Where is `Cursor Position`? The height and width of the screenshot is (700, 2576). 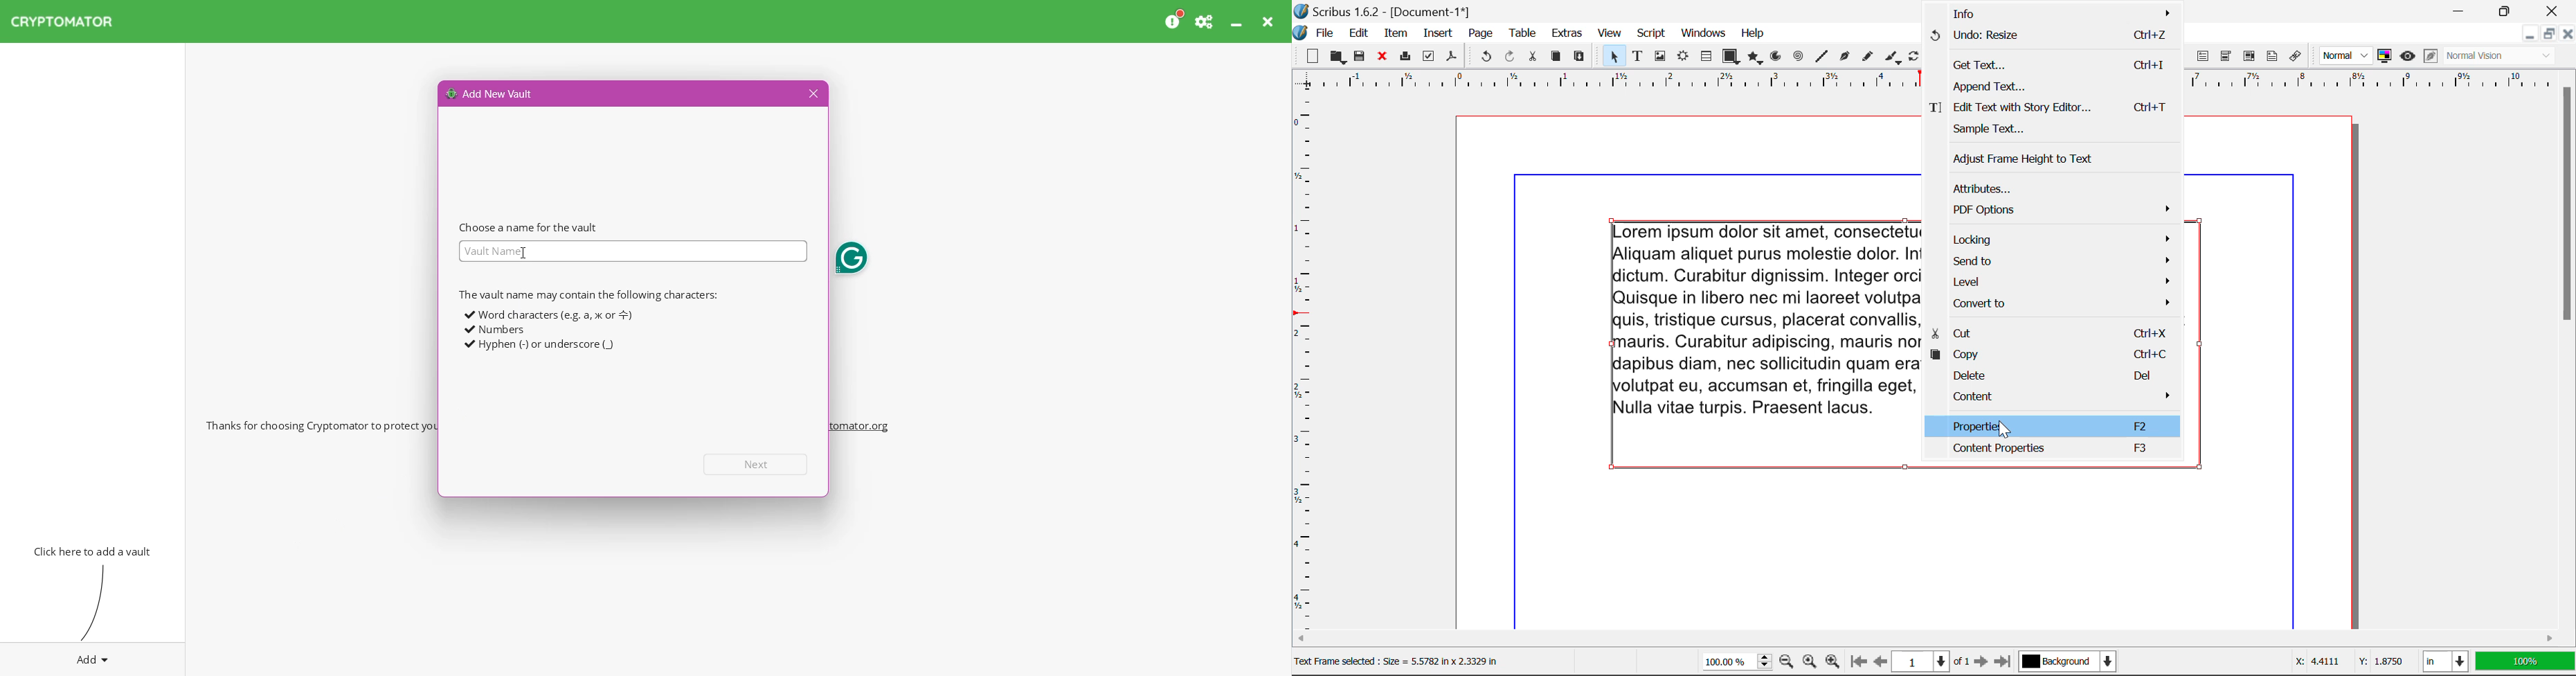
Cursor Position is located at coordinates (2003, 430).